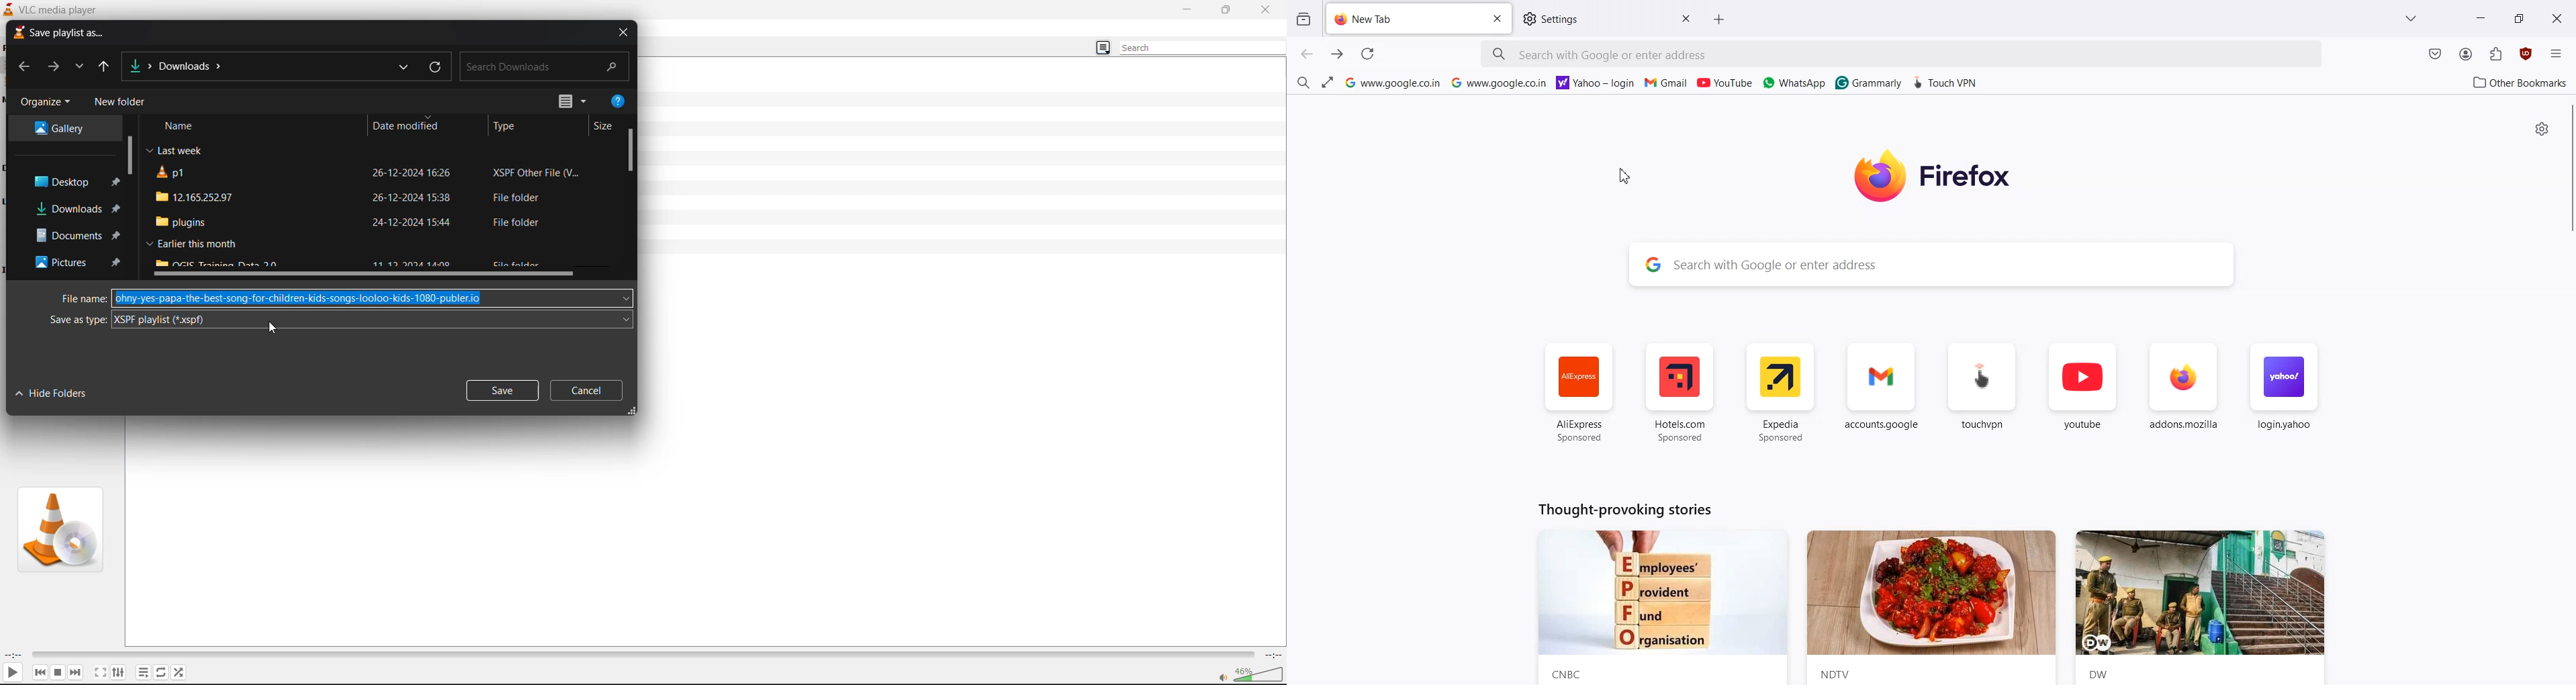 The width and height of the screenshot is (2576, 700). I want to click on change view, so click(1103, 50).